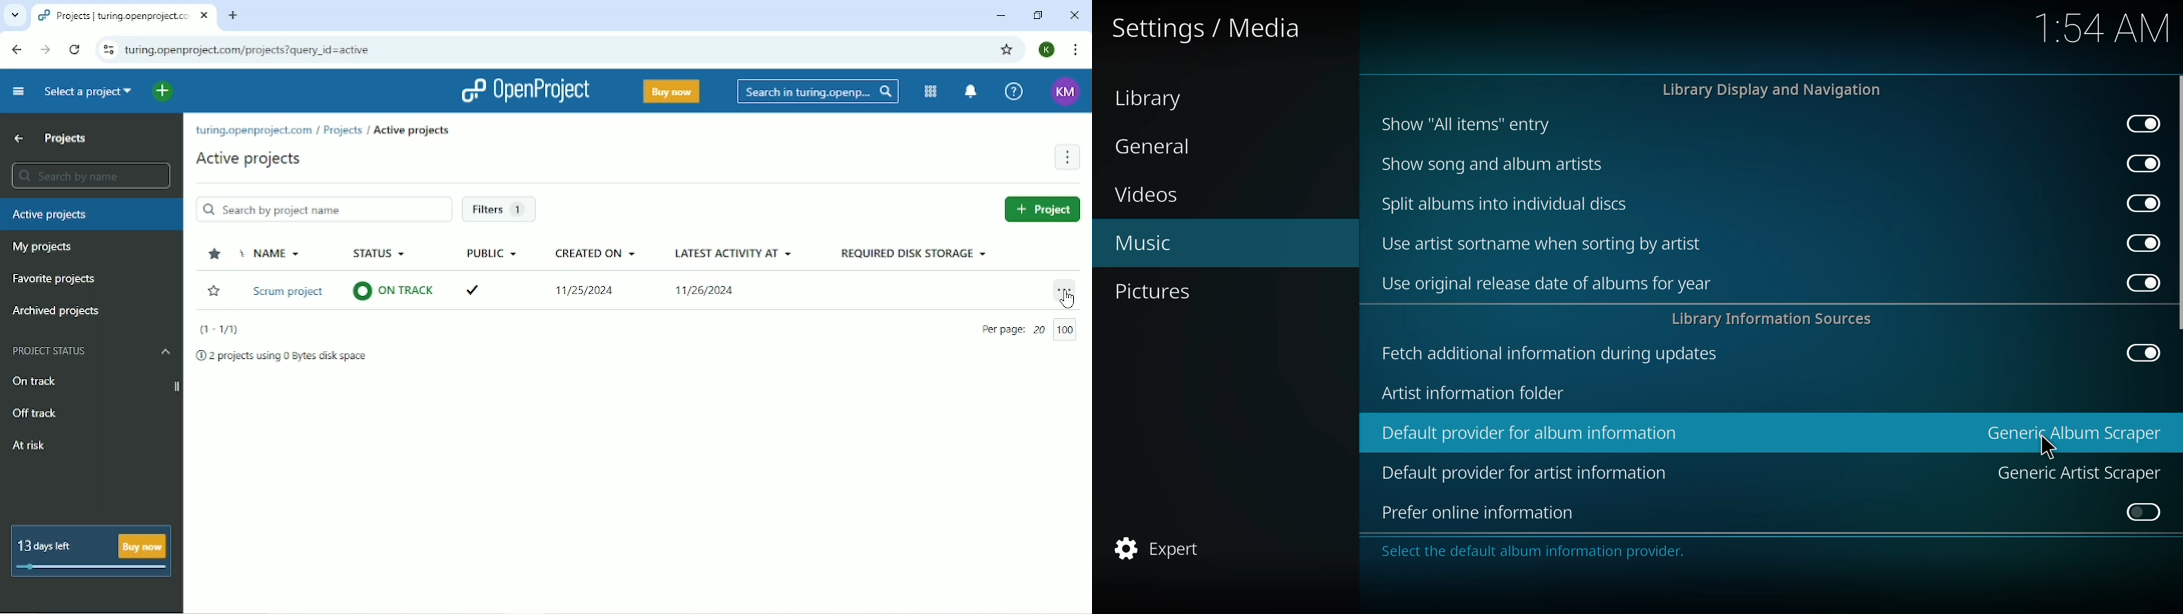 This screenshot has width=2184, height=616. I want to click on pictures, so click(1155, 293).